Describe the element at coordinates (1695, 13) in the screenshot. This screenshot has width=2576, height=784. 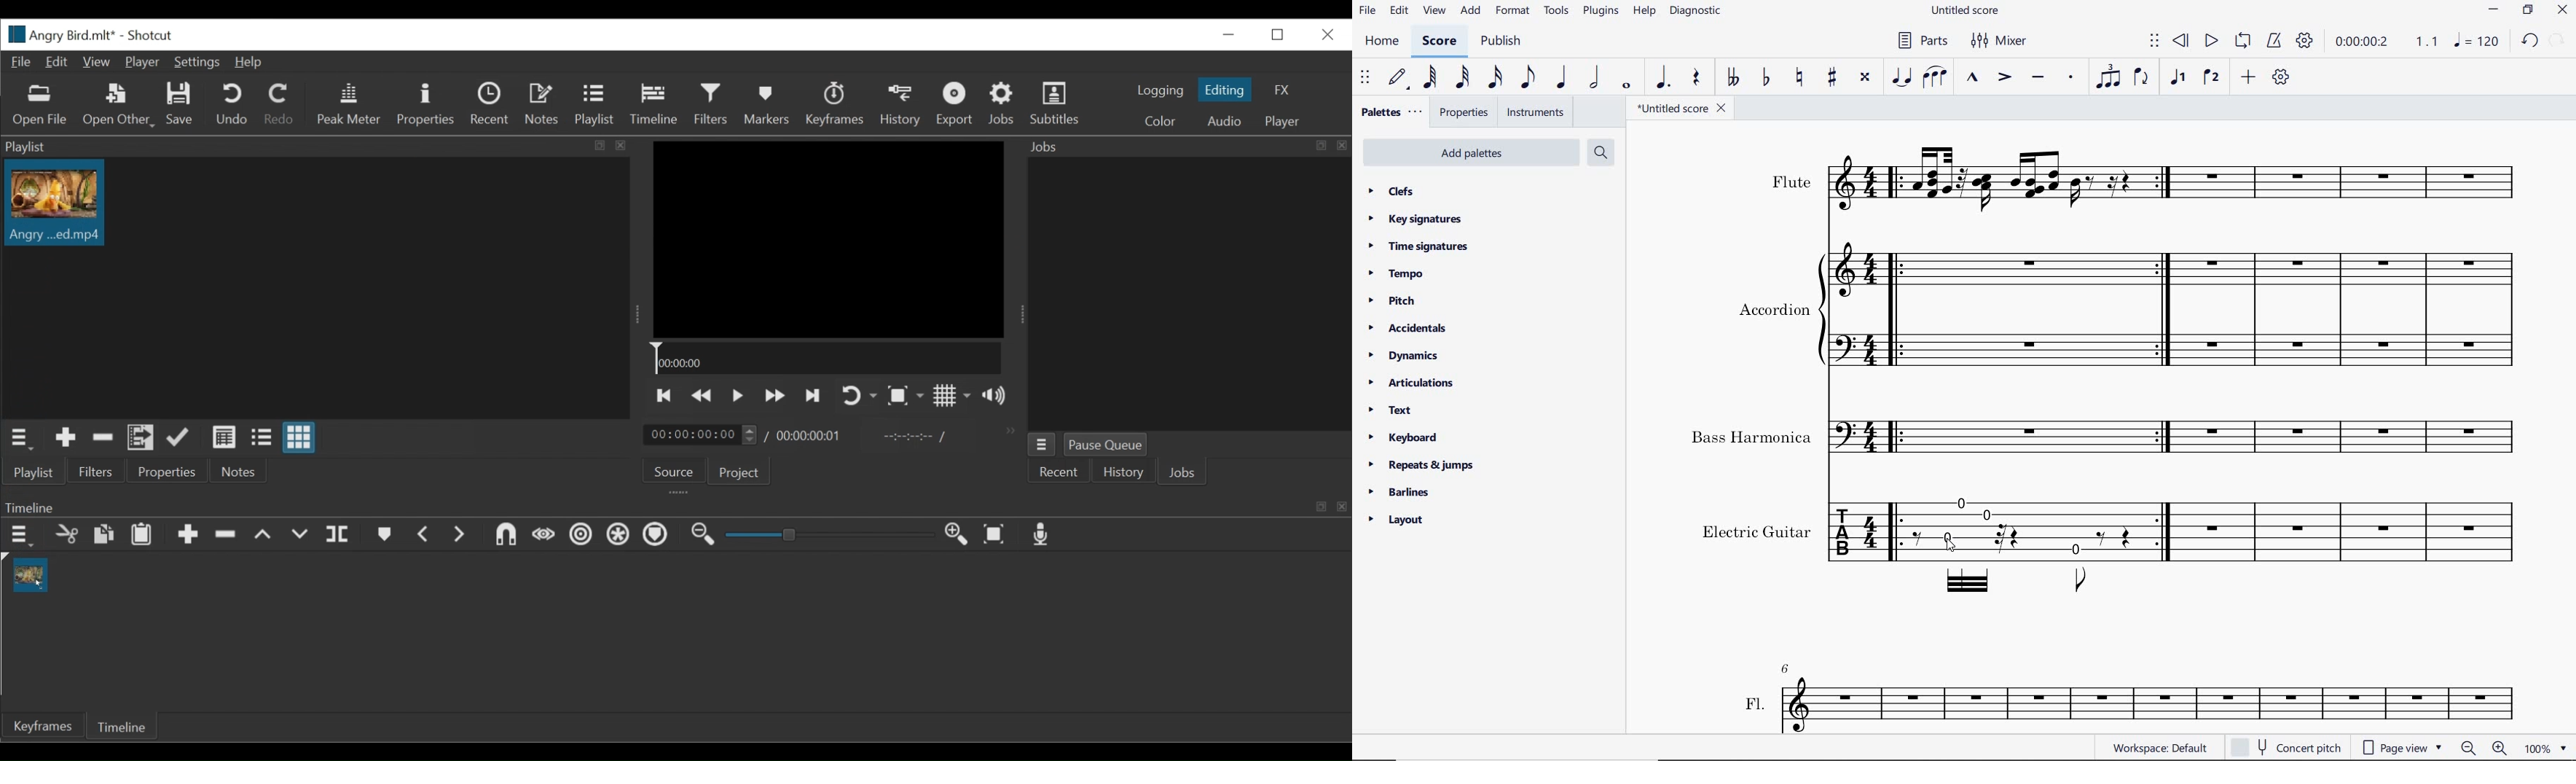
I see `diagnostic` at that location.